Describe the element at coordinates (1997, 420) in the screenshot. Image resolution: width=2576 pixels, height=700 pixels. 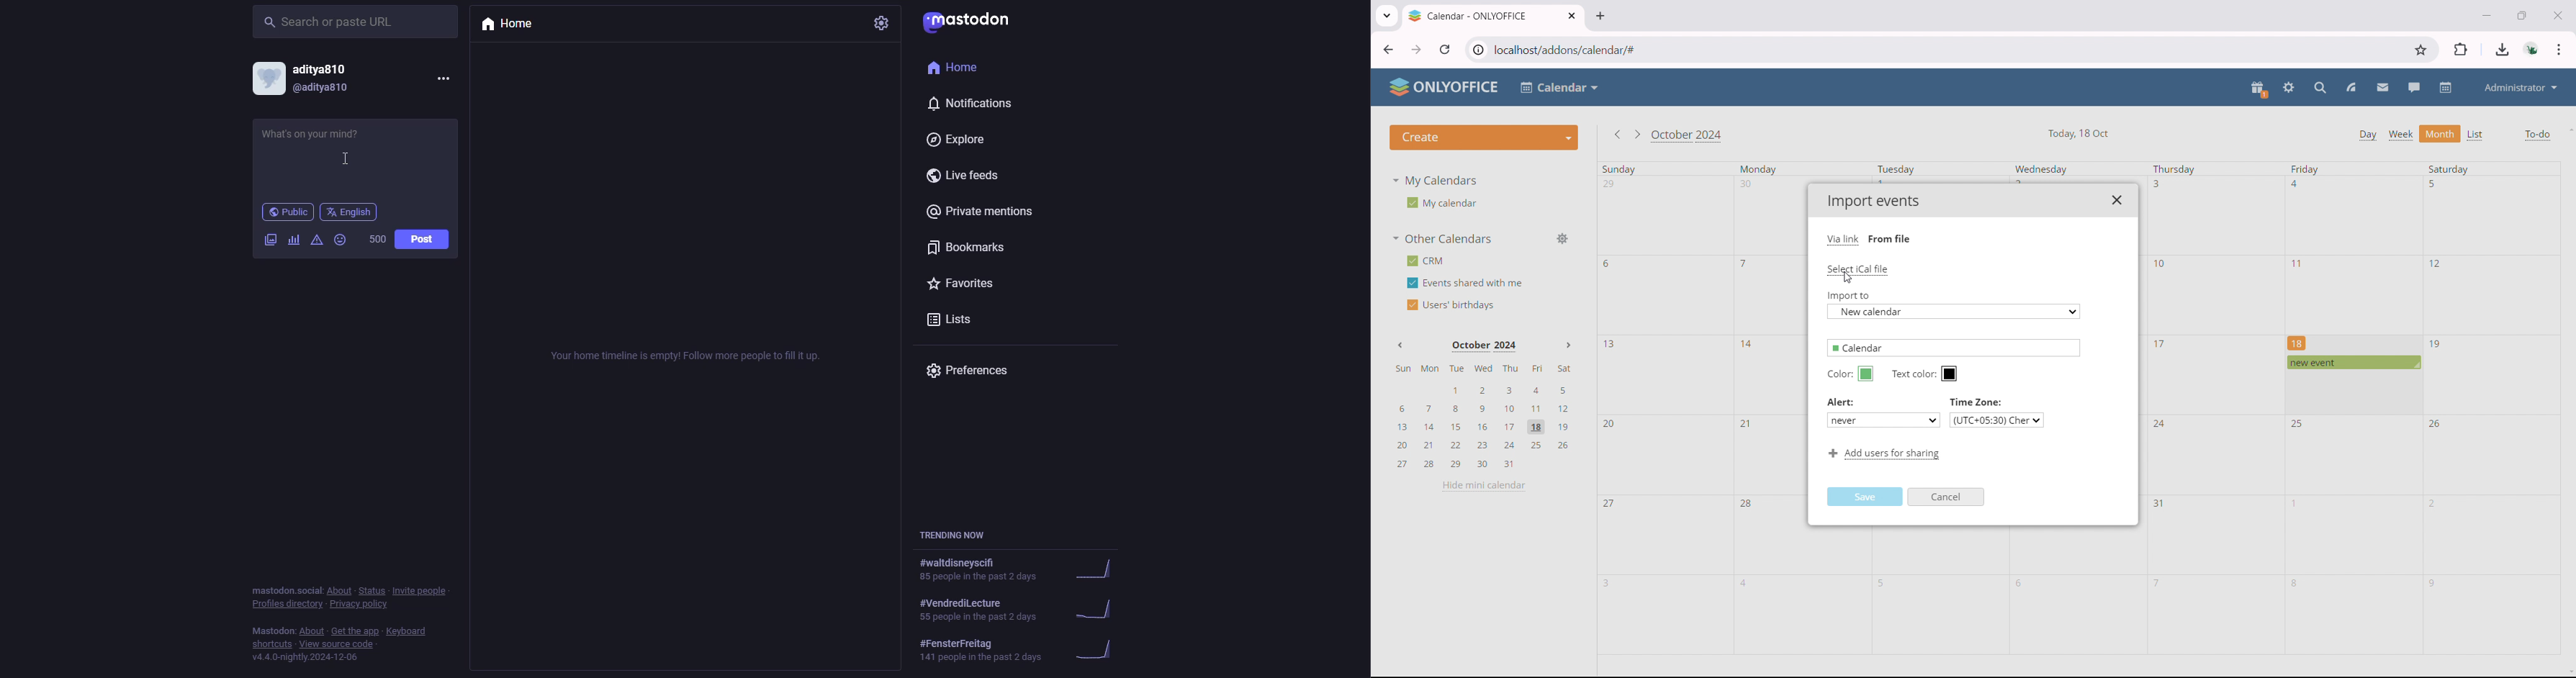
I see `(UTC+05:30) Cher` at that location.